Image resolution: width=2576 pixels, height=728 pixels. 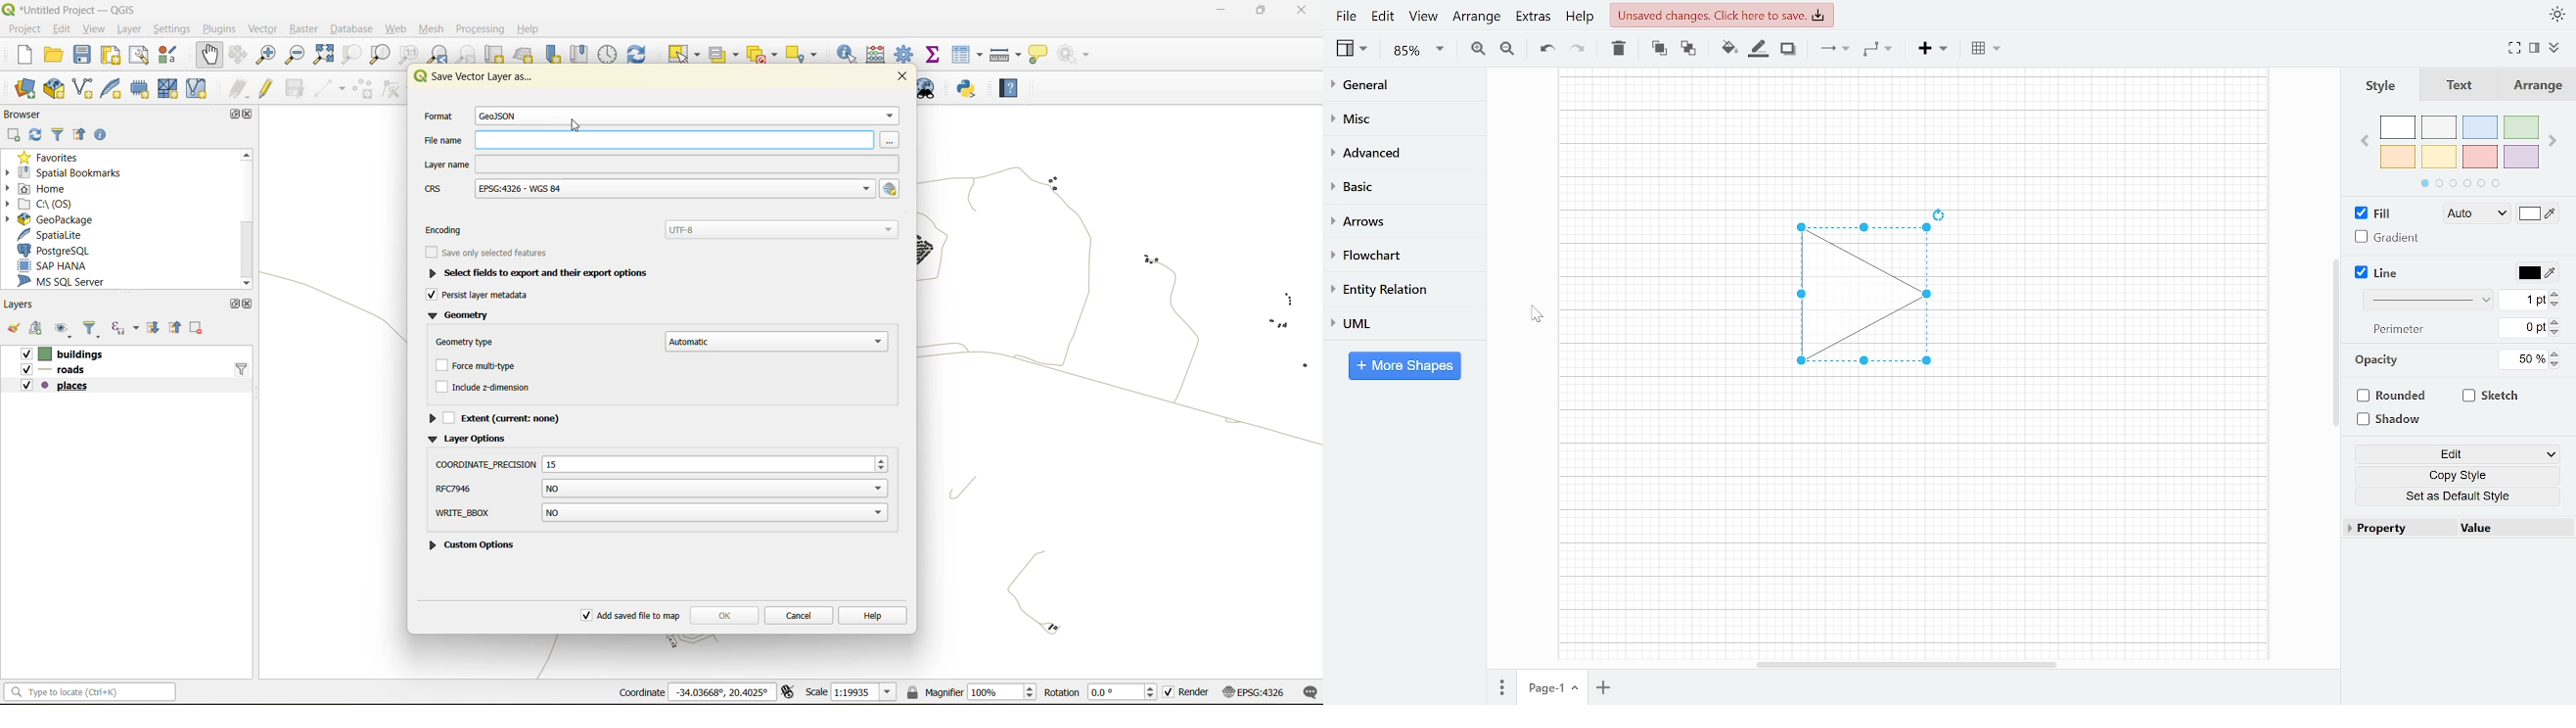 I want to click on Current page, so click(x=1541, y=688).